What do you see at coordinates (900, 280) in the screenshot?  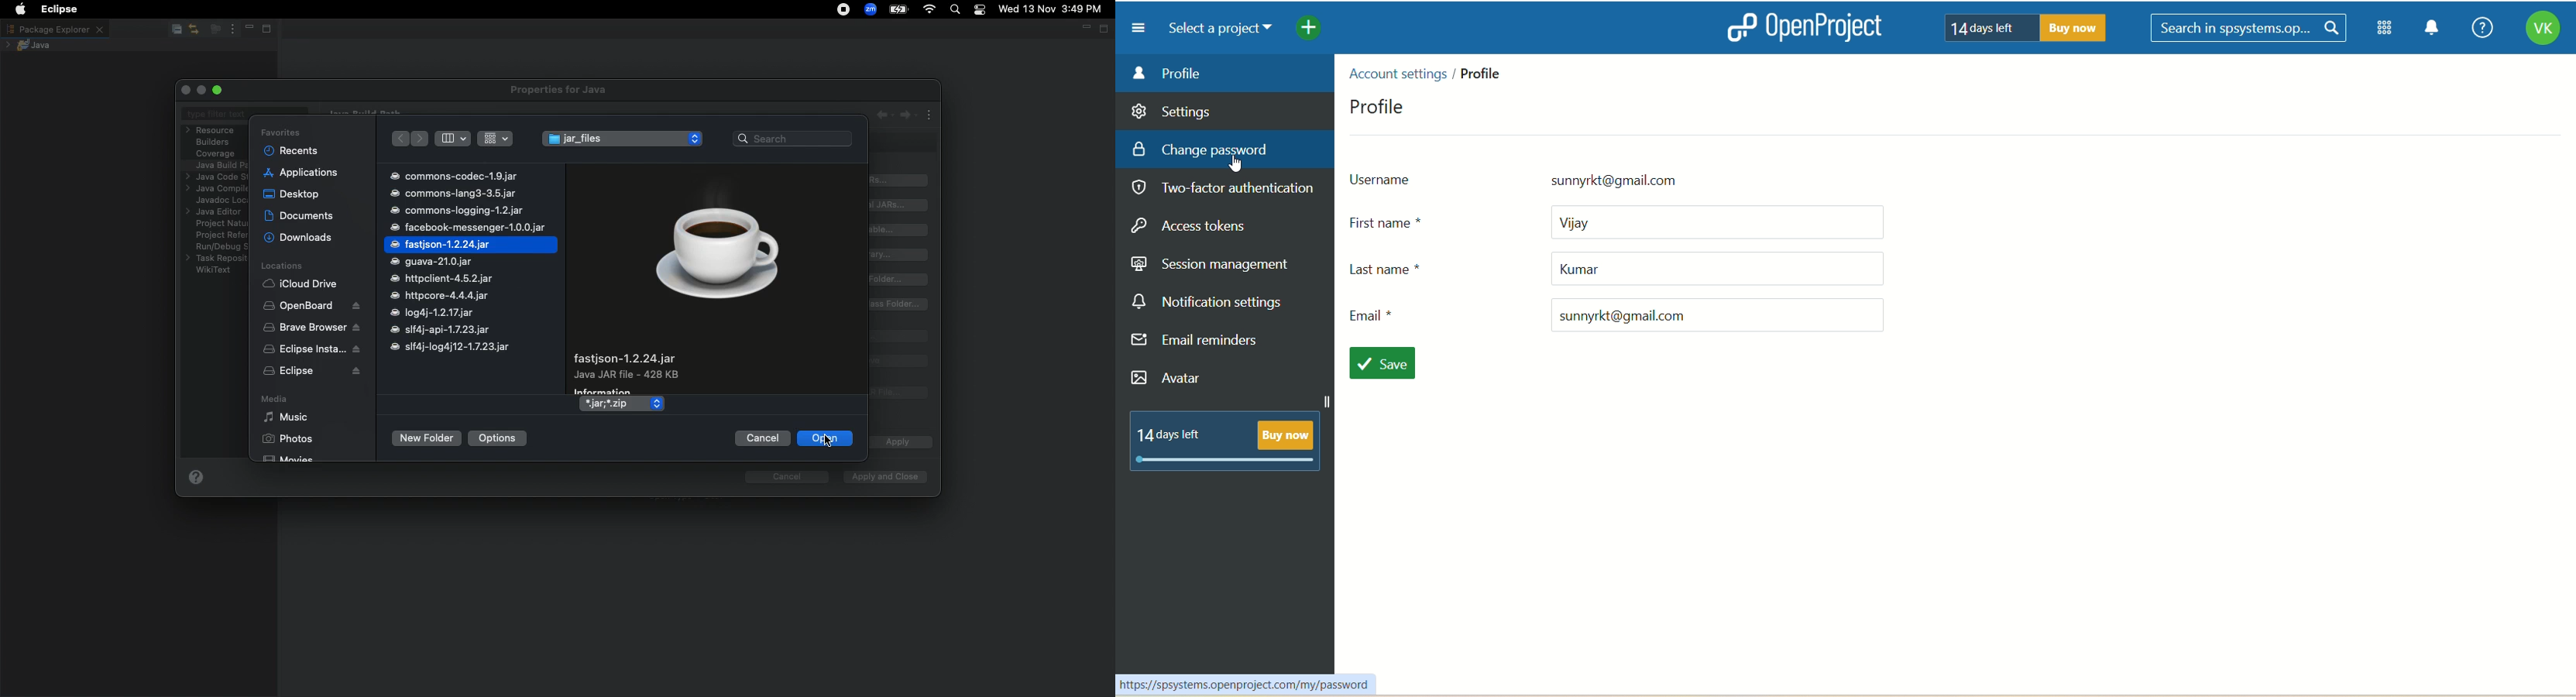 I see `Add class folder` at bounding box center [900, 280].